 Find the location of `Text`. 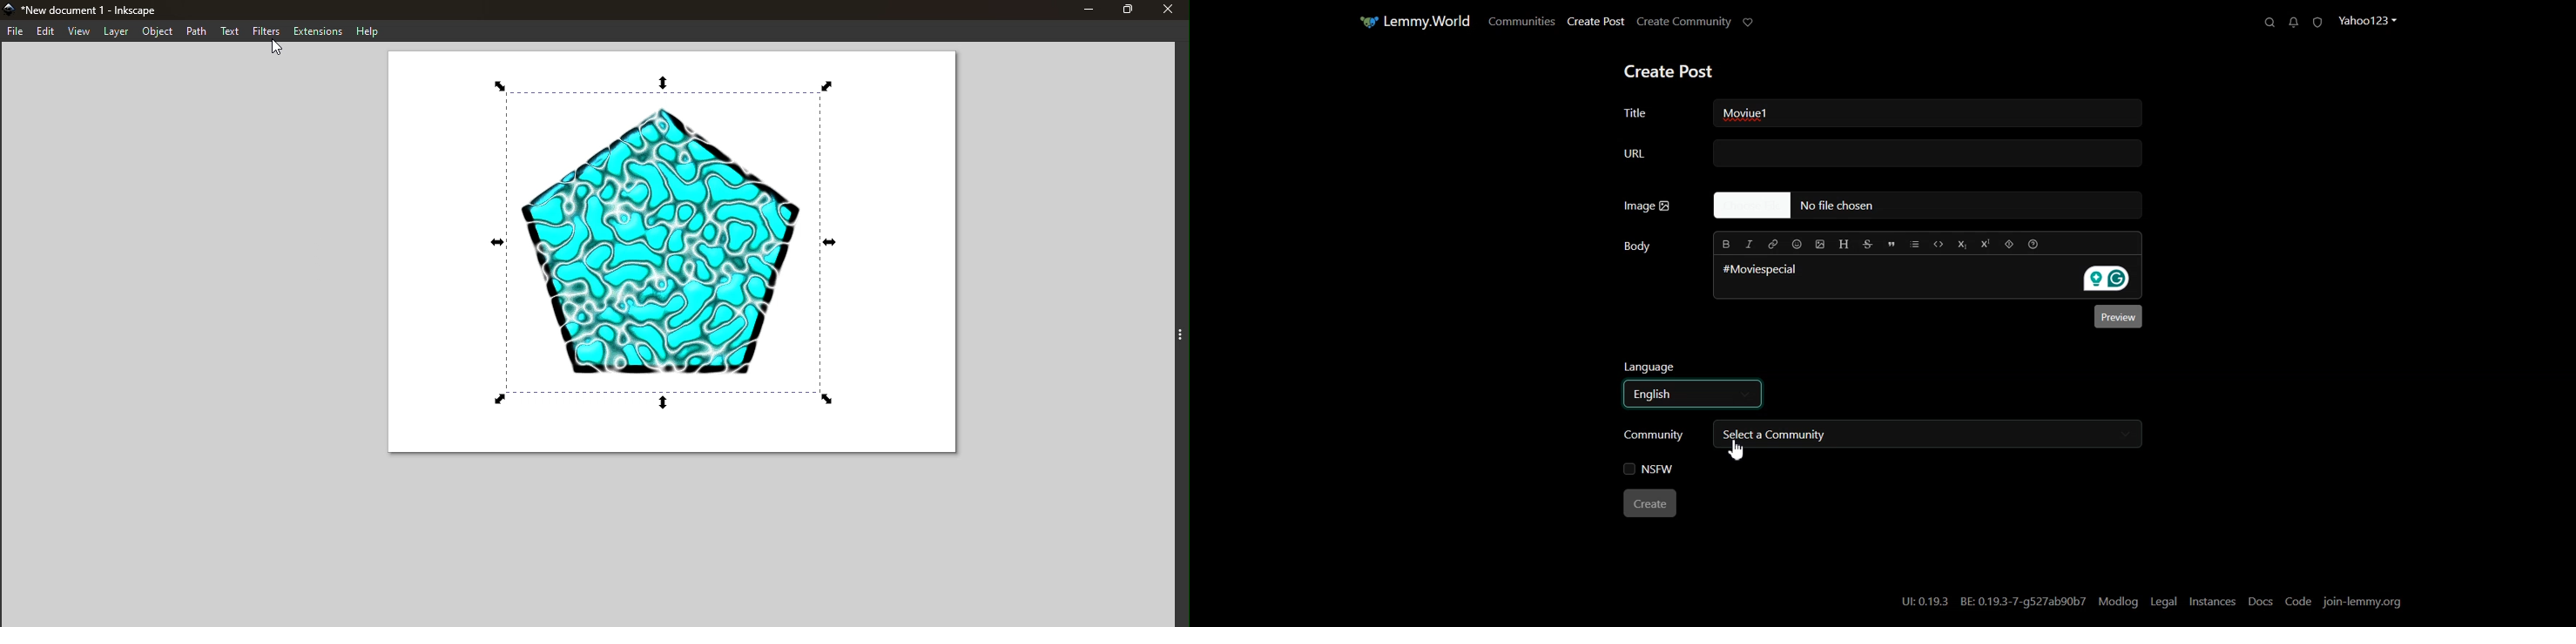

Text is located at coordinates (232, 31).